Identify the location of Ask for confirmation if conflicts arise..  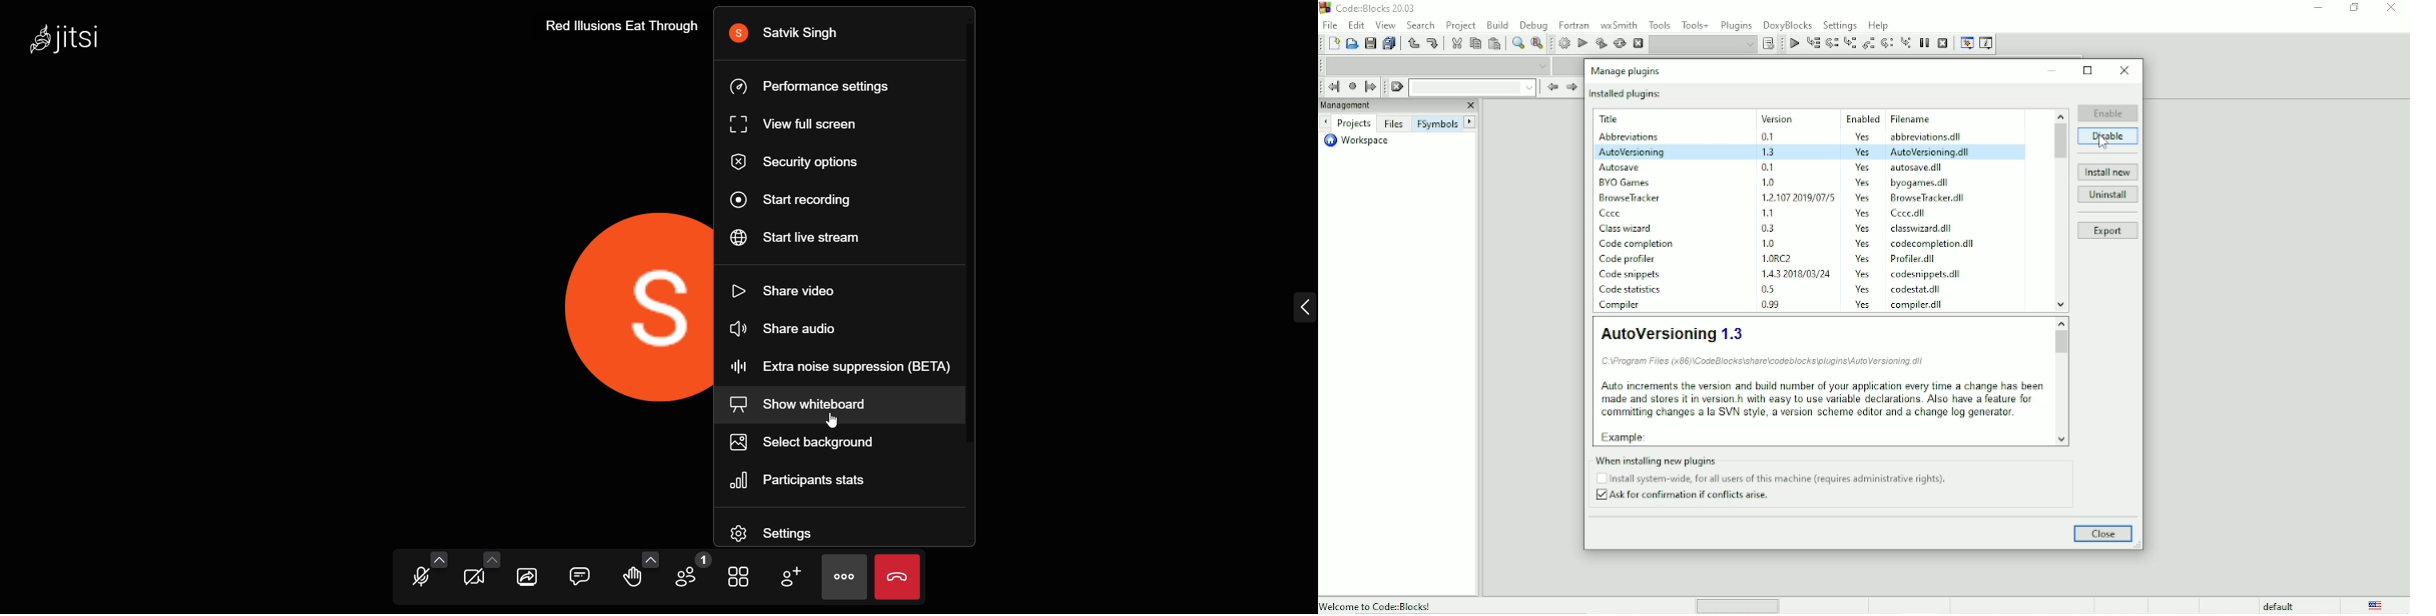
(1687, 497).